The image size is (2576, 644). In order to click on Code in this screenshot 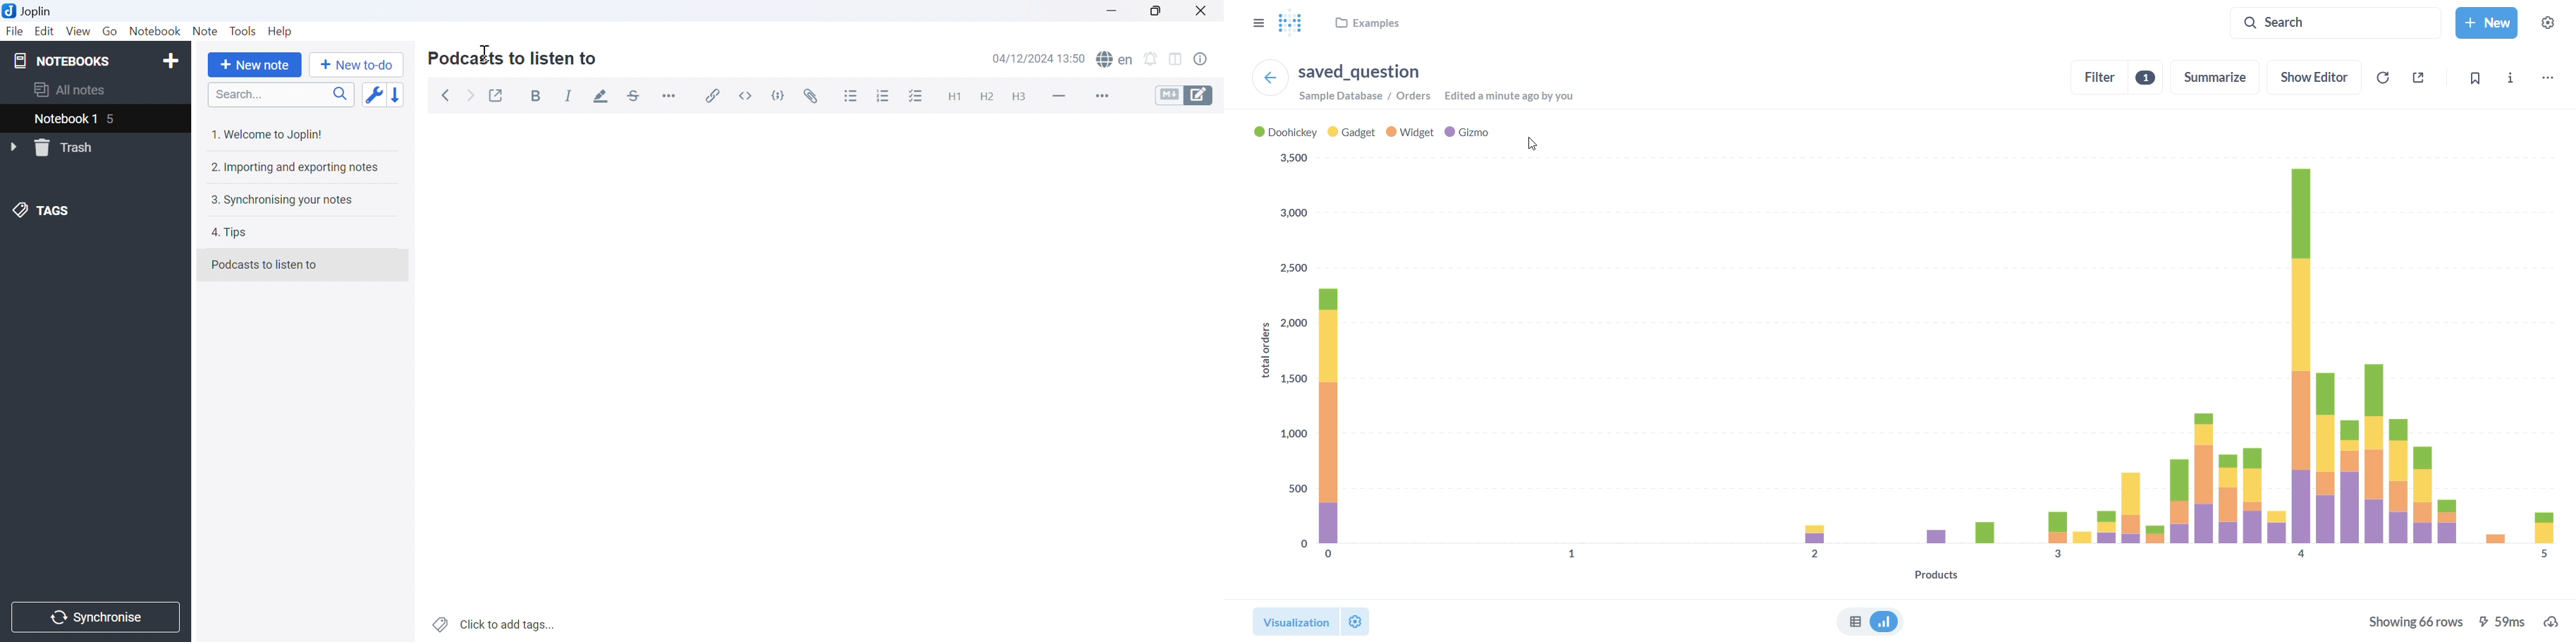, I will do `click(781, 94)`.